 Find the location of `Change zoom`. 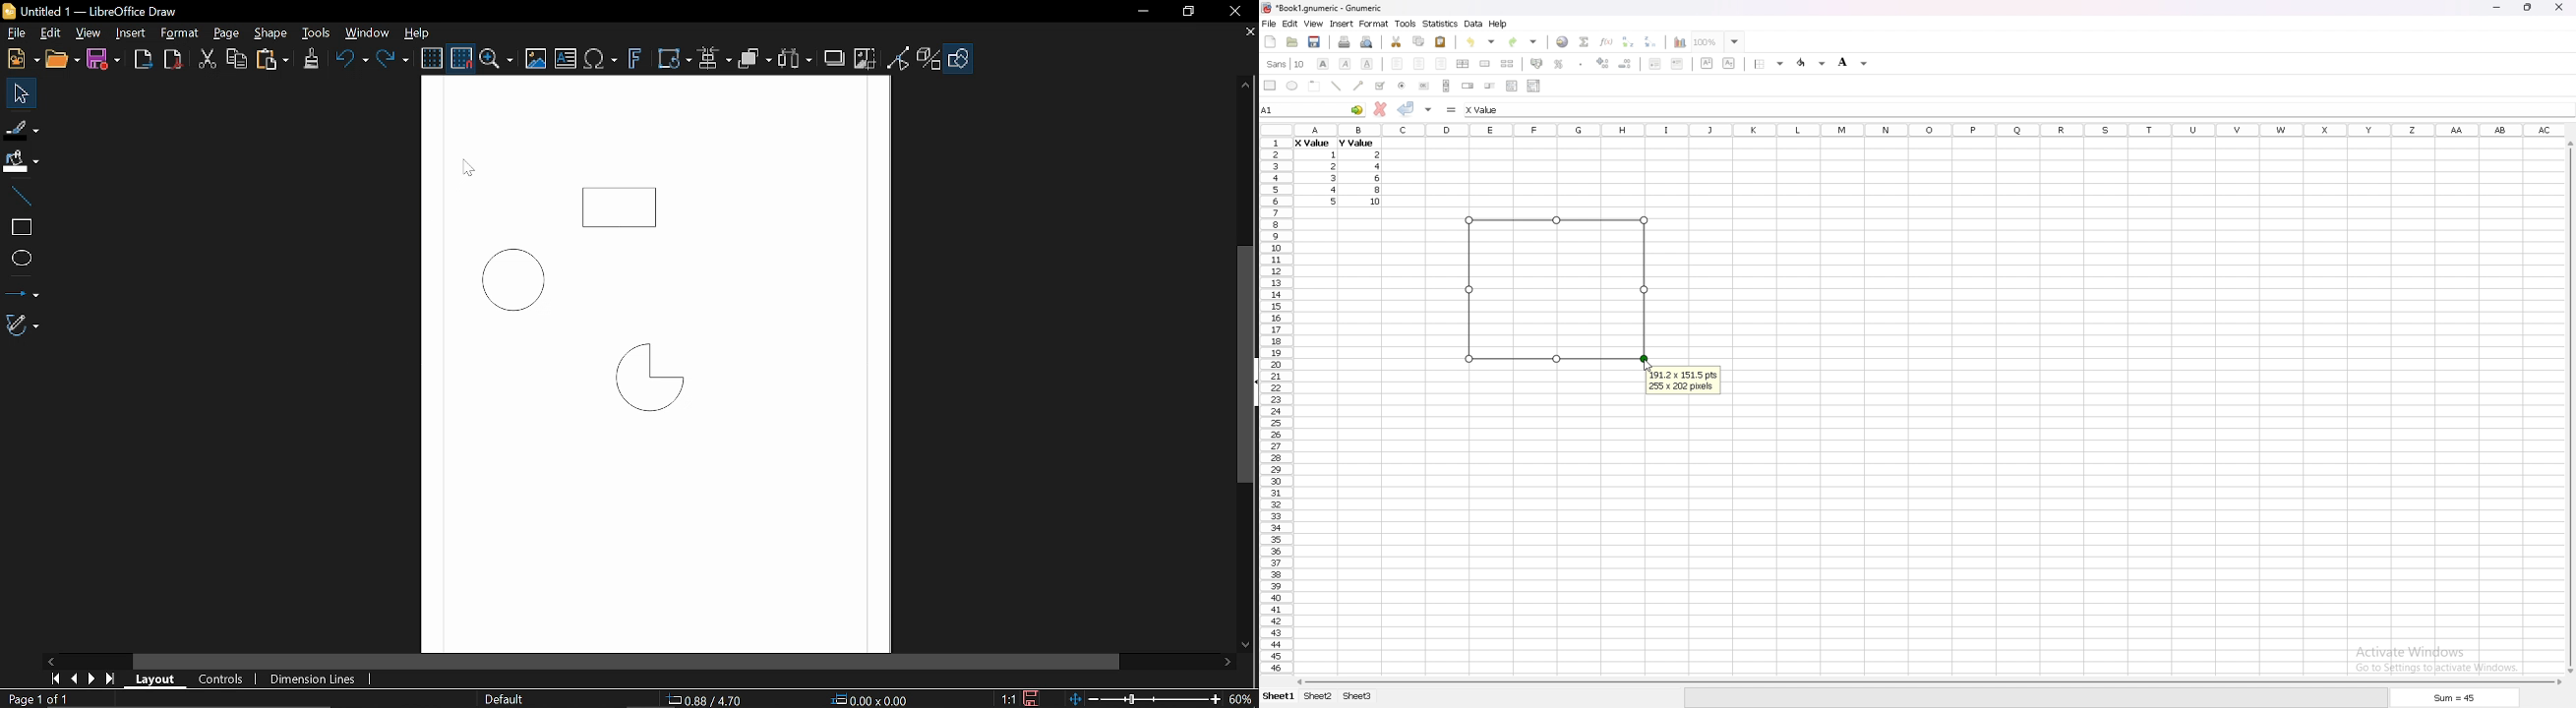

Change zoom is located at coordinates (1140, 698).